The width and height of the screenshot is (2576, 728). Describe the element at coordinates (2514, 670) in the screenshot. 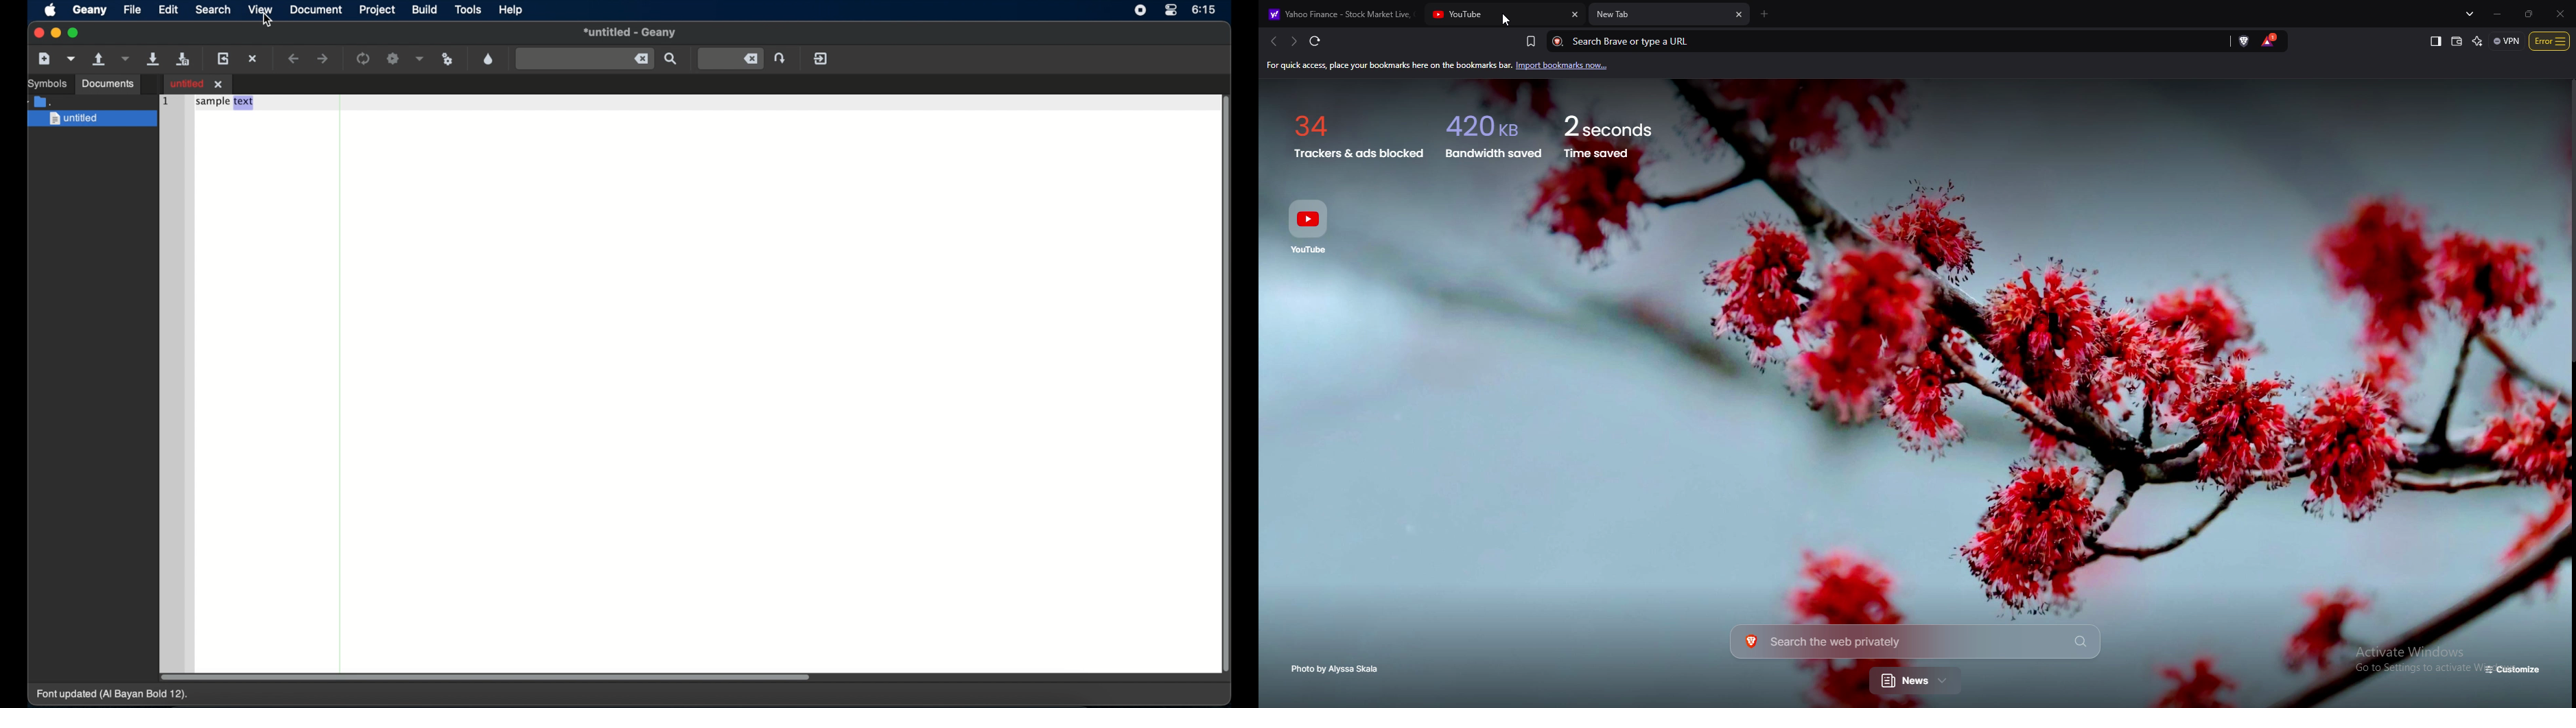

I see `customize` at that location.